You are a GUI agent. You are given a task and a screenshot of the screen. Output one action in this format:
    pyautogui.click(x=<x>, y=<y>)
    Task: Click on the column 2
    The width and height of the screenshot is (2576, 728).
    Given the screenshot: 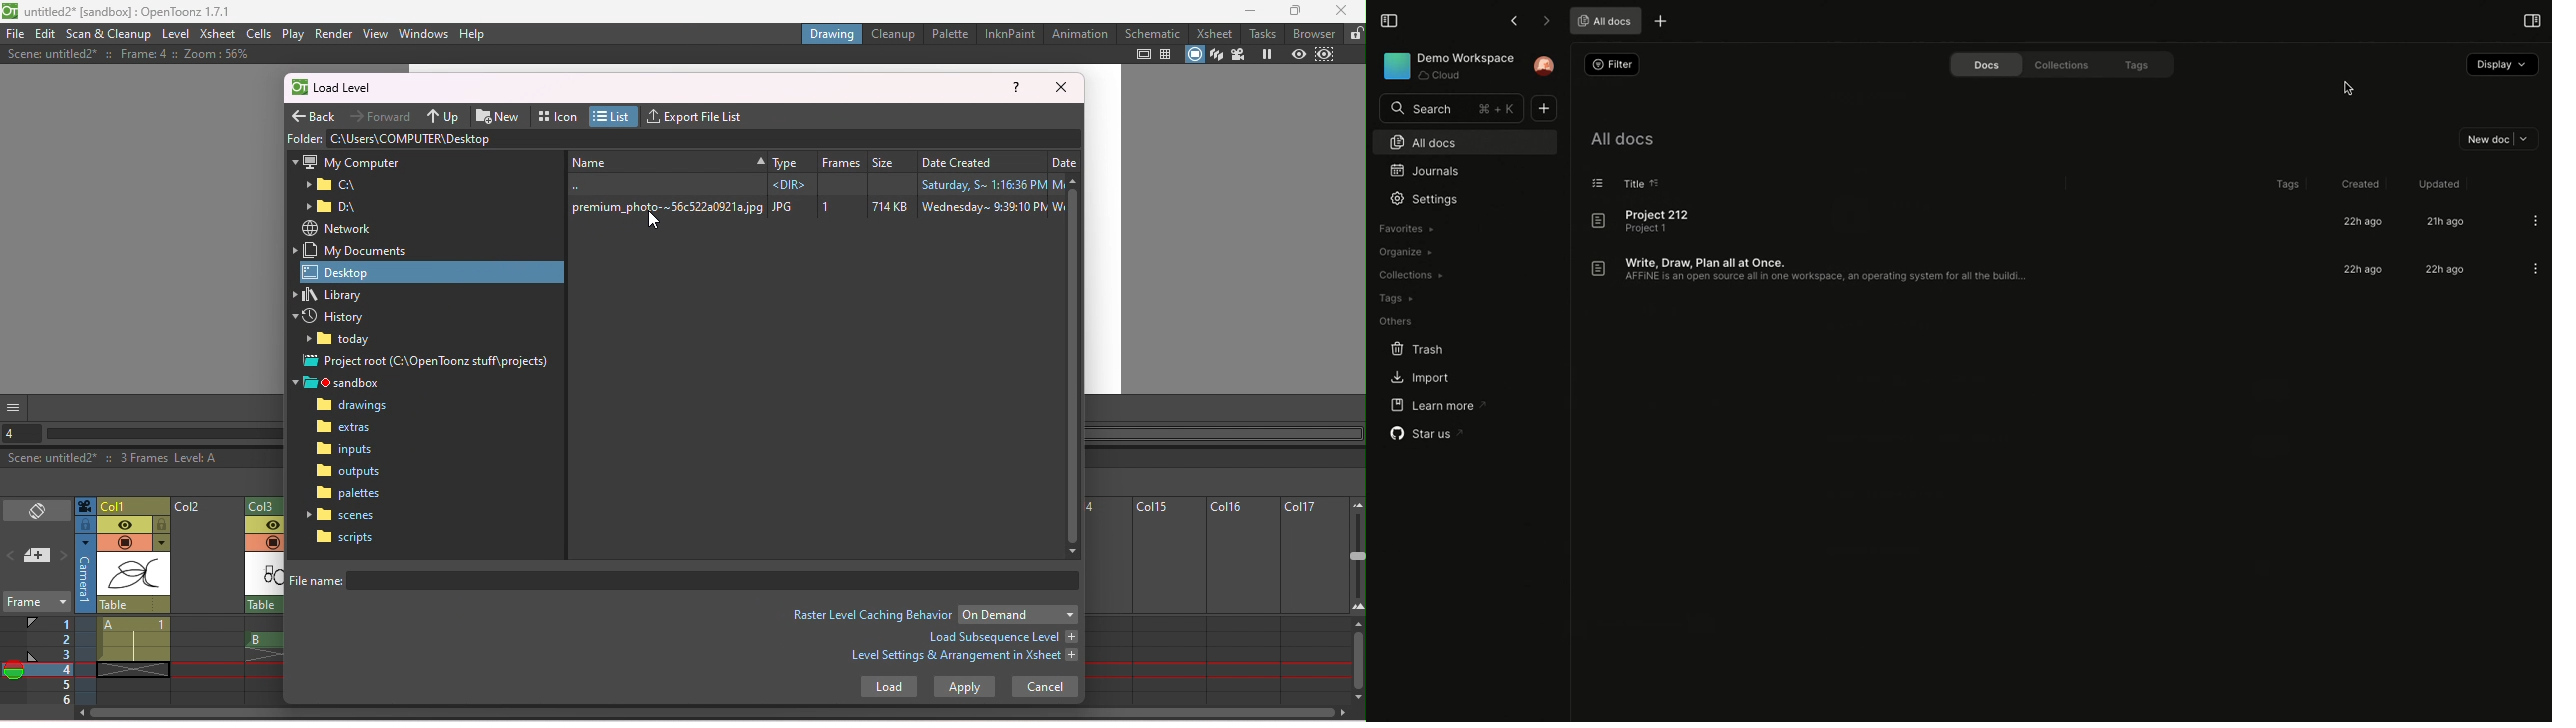 What is the action you would take?
    pyautogui.click(x=207, y=602)
    